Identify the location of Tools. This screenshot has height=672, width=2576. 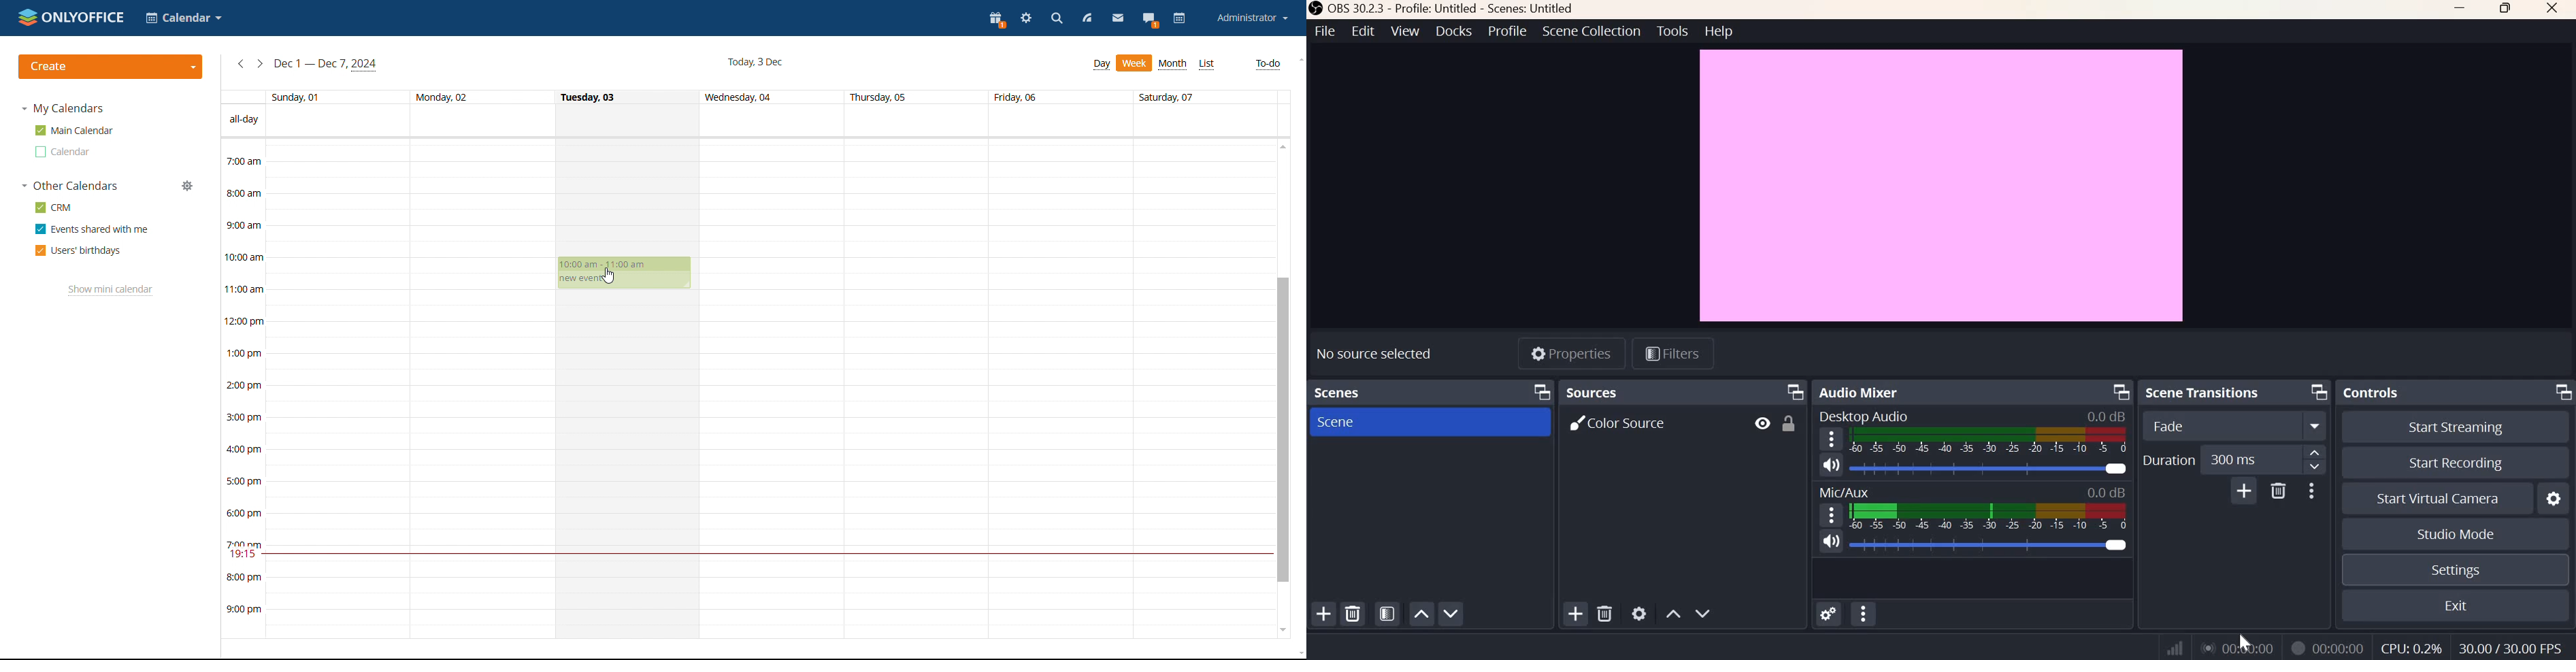
(1672, 30).